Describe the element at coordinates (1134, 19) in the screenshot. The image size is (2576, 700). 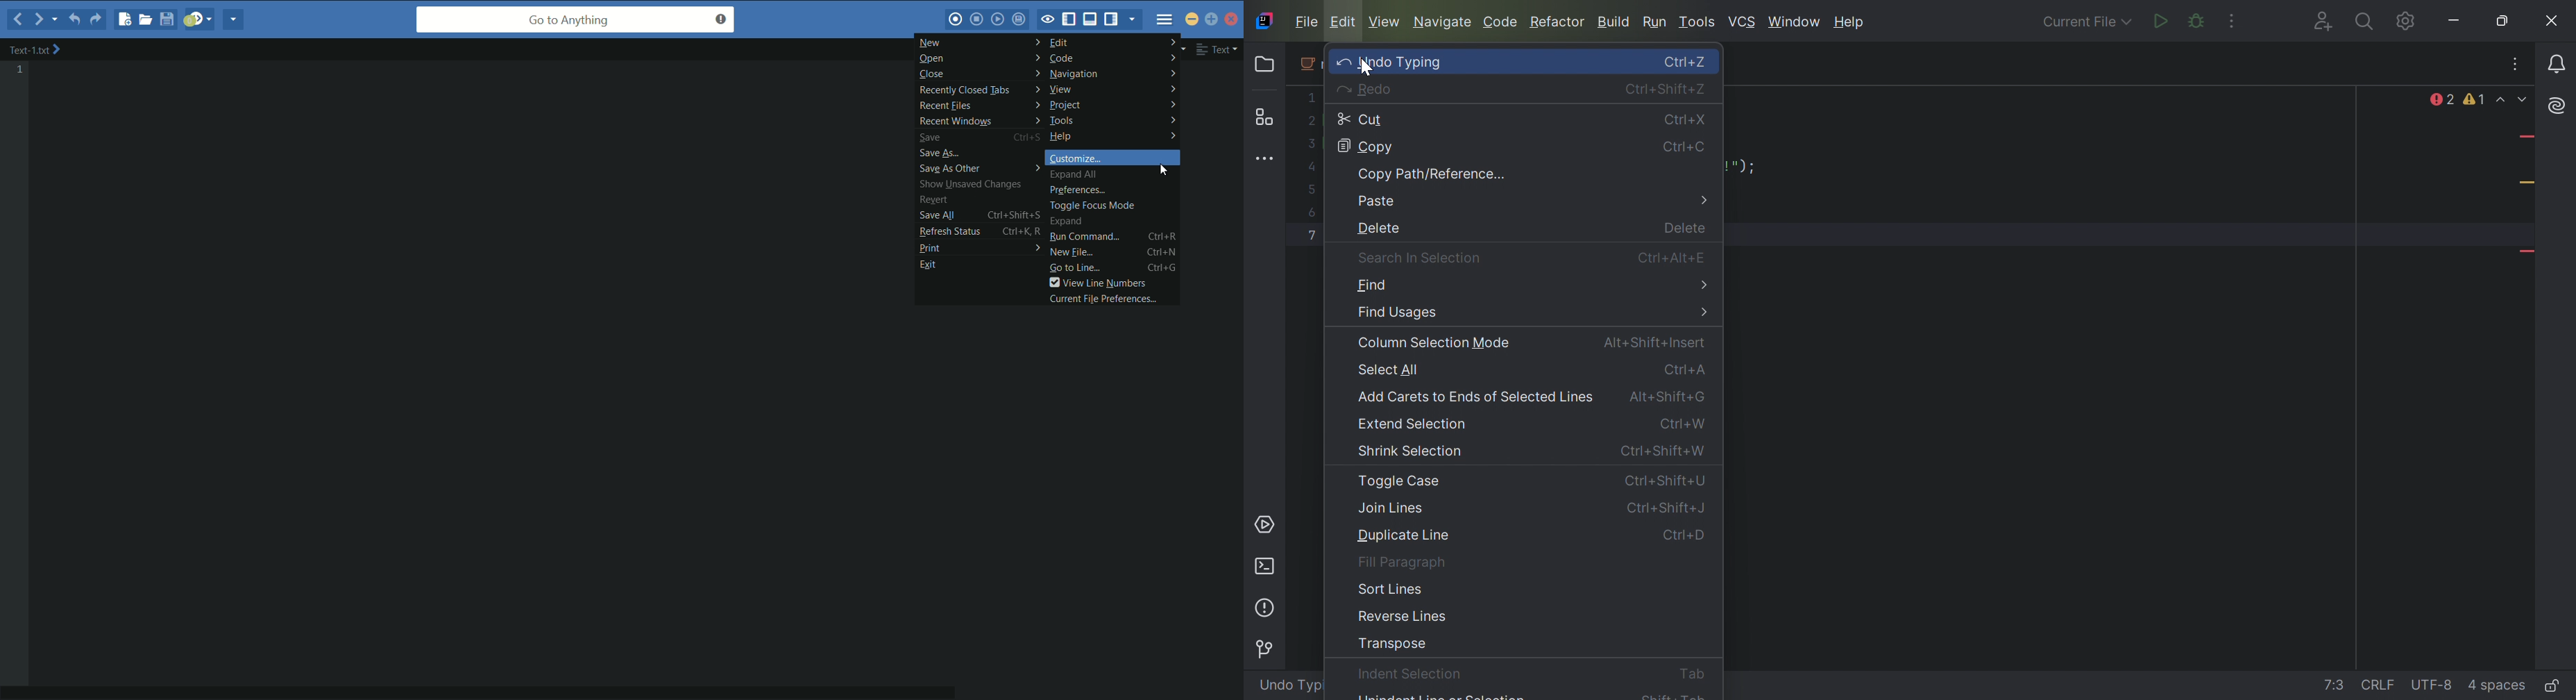
I see `show specific tab/sidebar` at that location.